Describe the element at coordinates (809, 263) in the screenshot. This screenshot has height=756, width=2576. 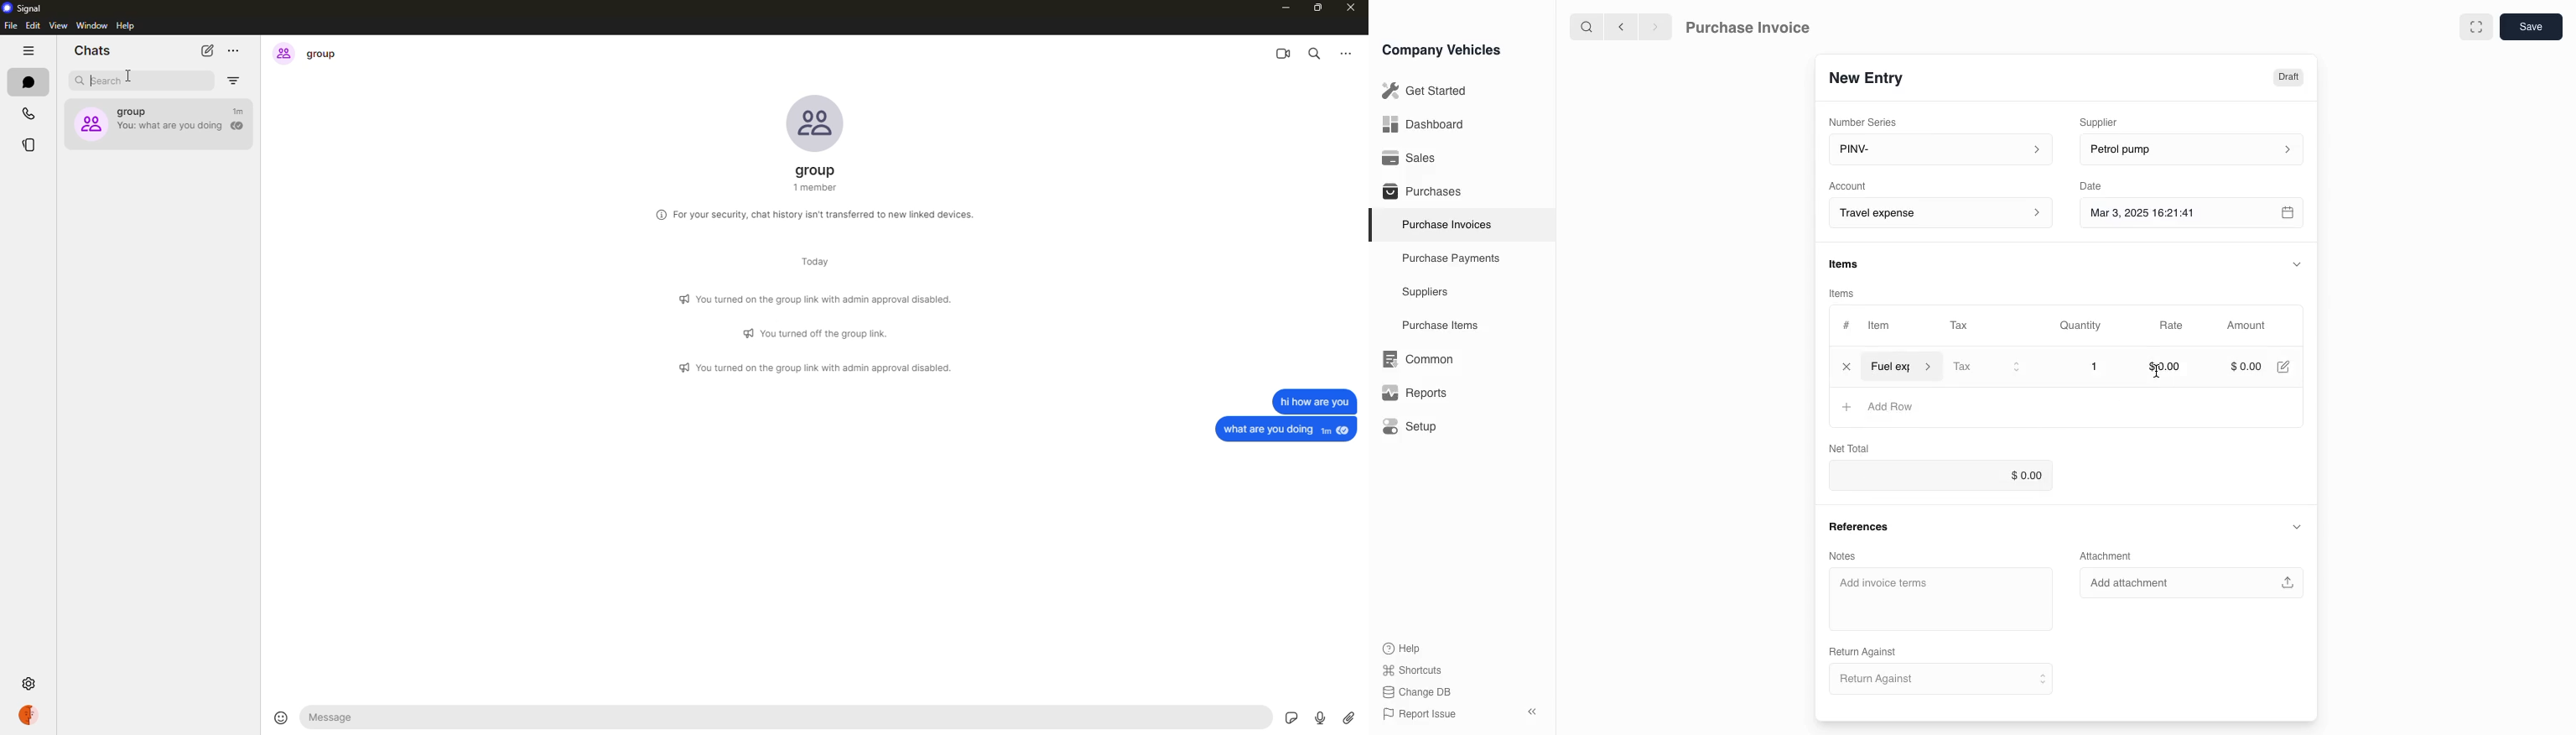
I see `day` at that location.